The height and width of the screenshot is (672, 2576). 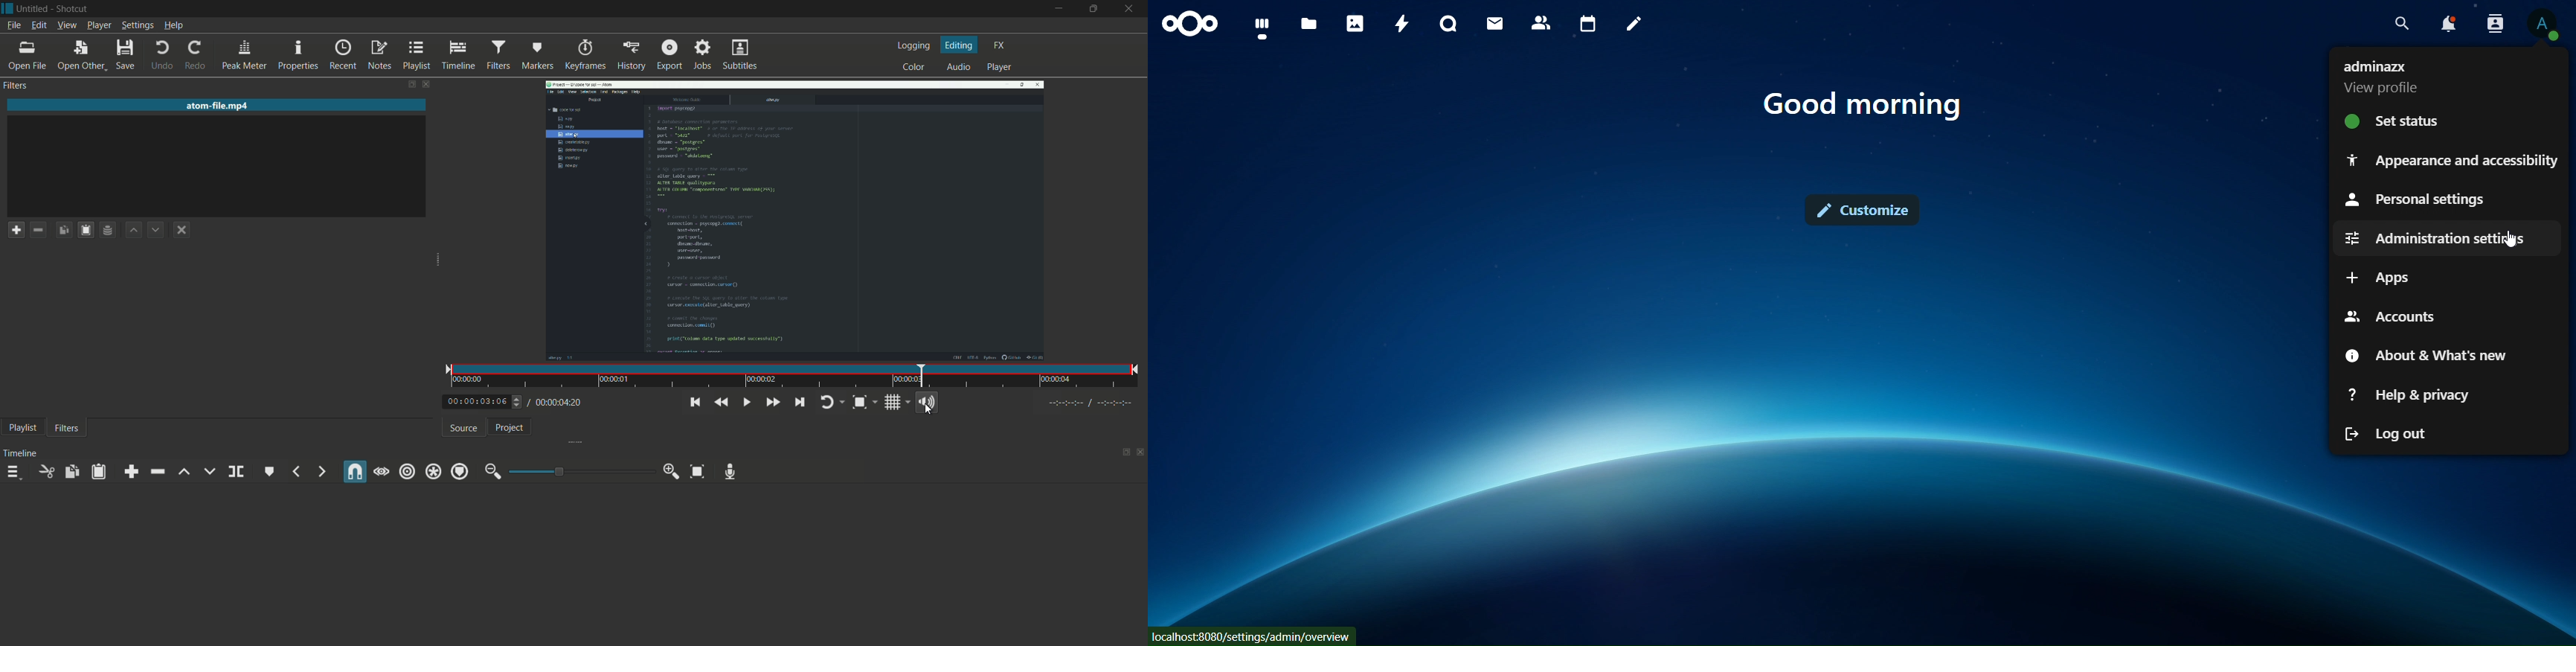 I want to click on search, so click(x=2394, y=22).